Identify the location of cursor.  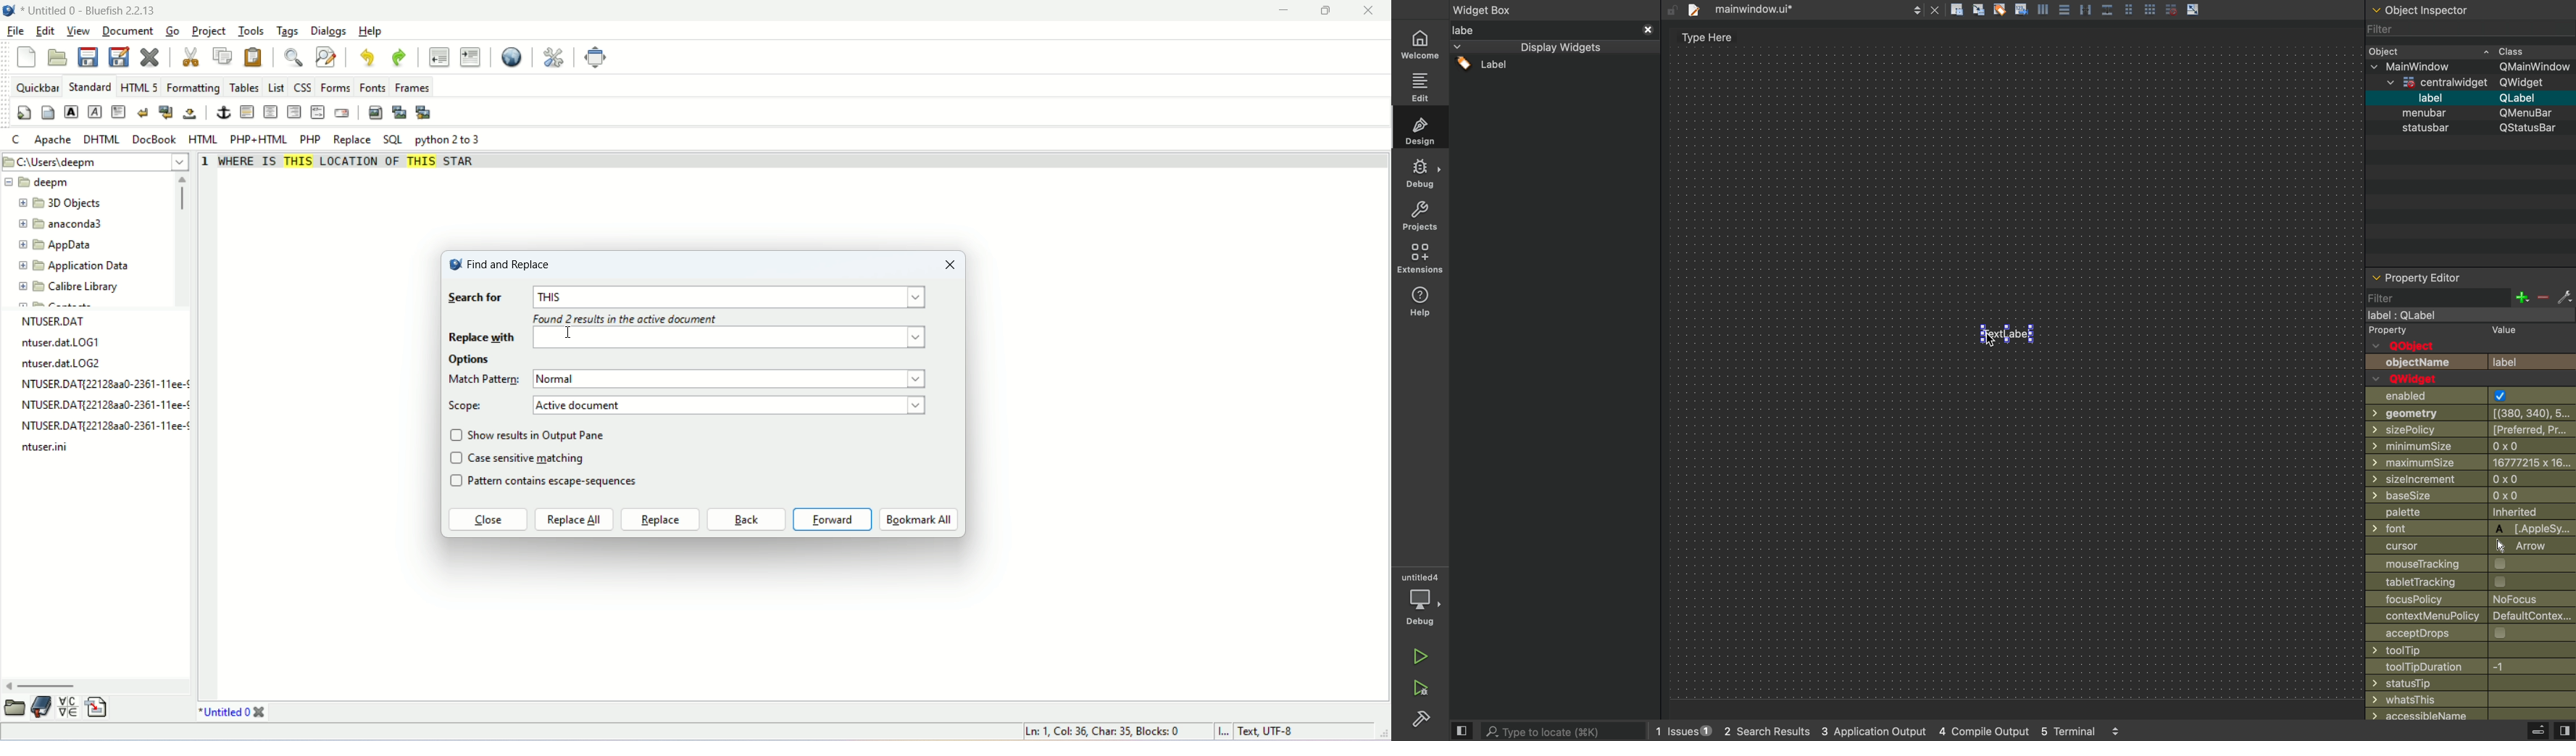
(565, 333).